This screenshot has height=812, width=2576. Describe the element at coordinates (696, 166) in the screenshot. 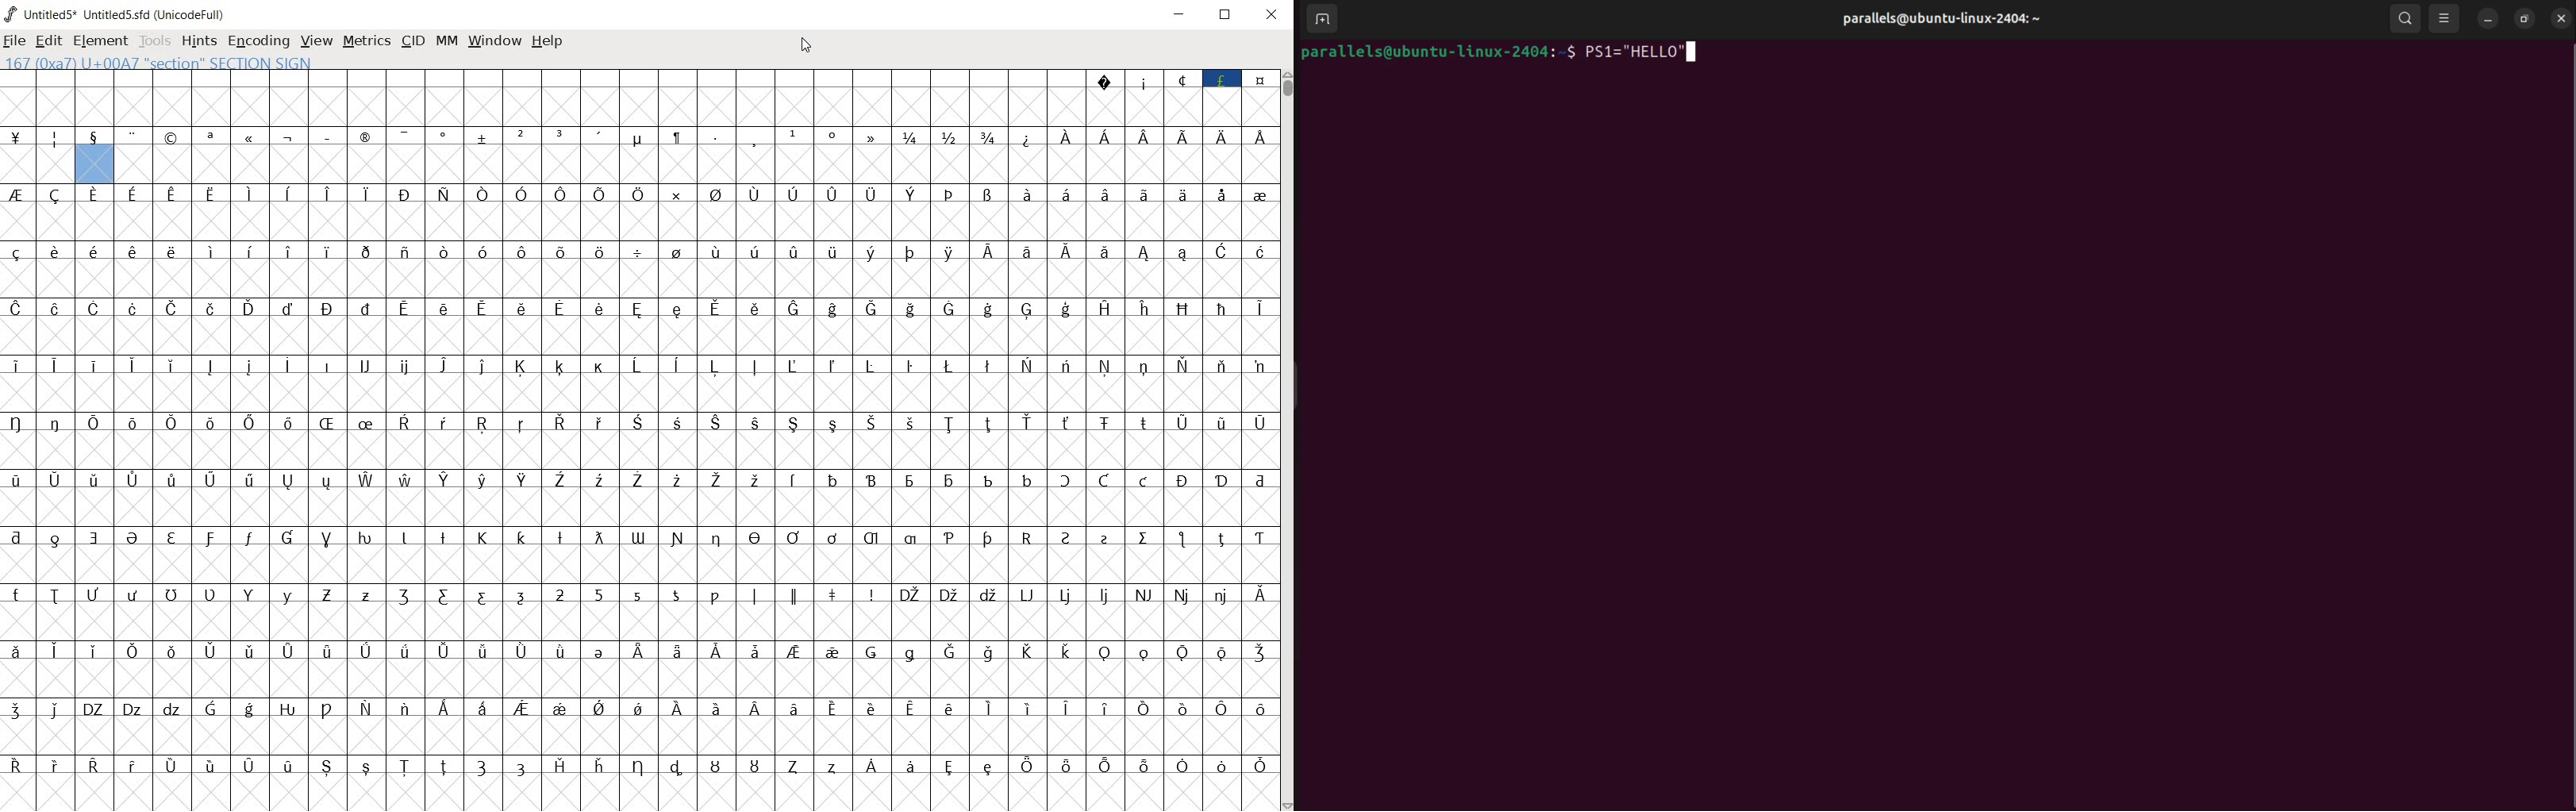

I see `empty cells` at that location.